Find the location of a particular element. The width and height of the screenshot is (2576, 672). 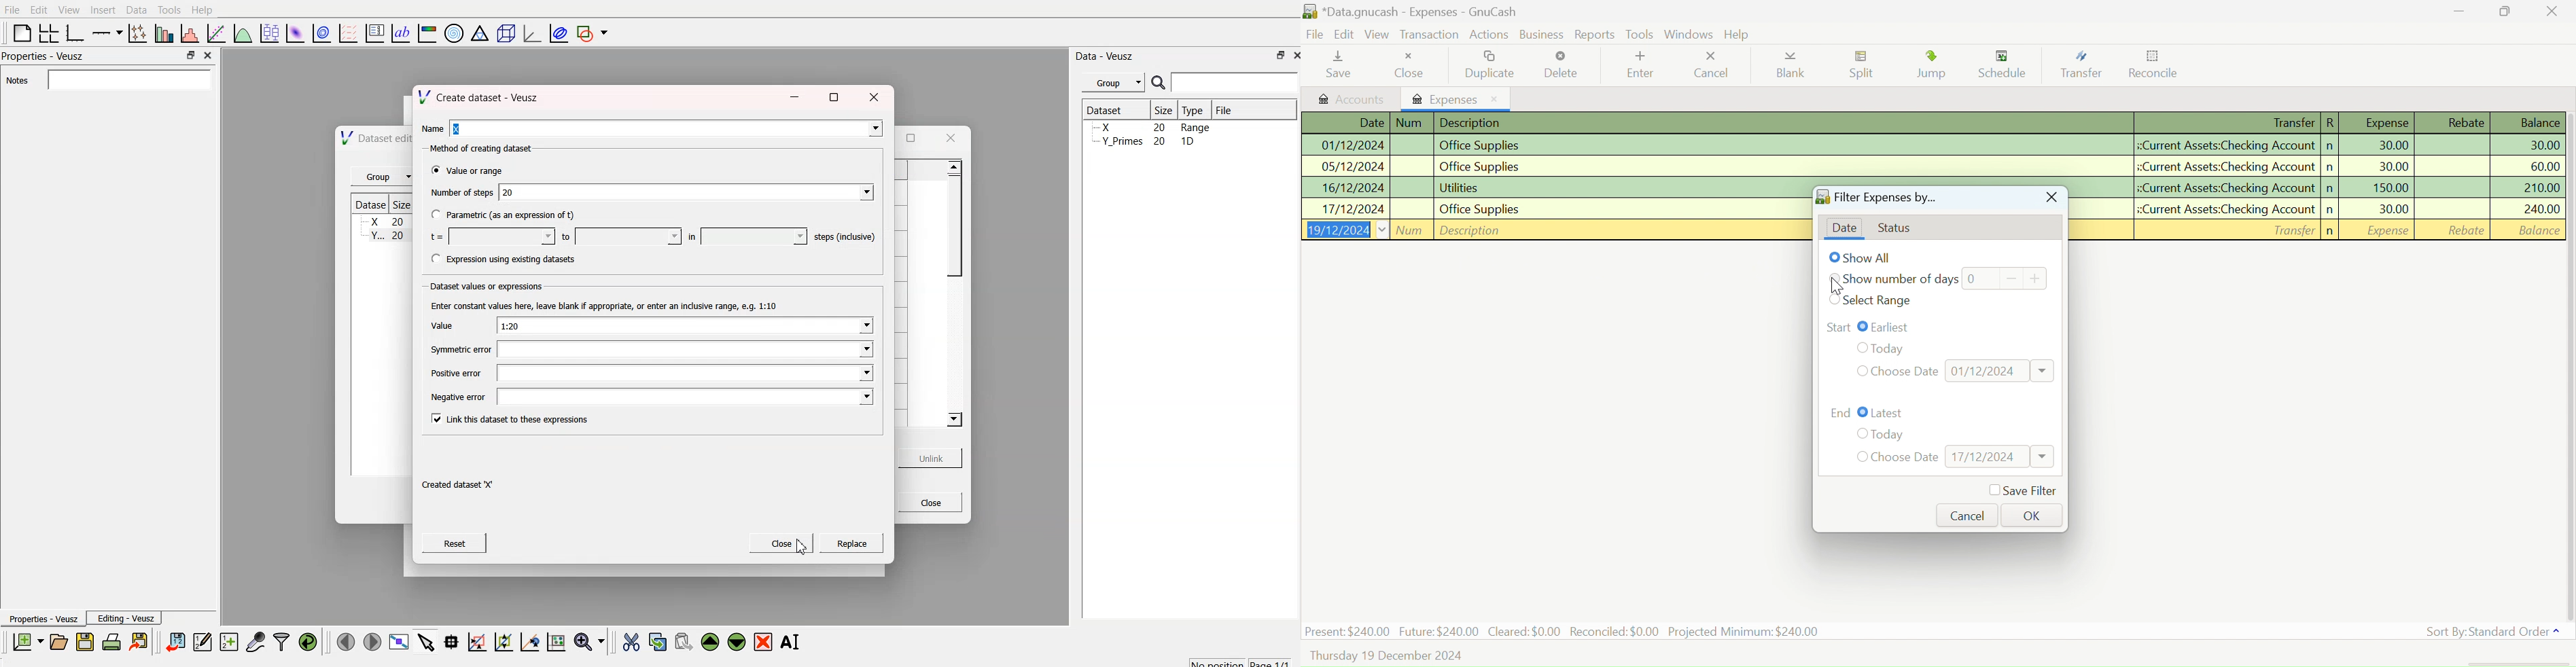

Number of days counter is located at coordinates (2005, 278).